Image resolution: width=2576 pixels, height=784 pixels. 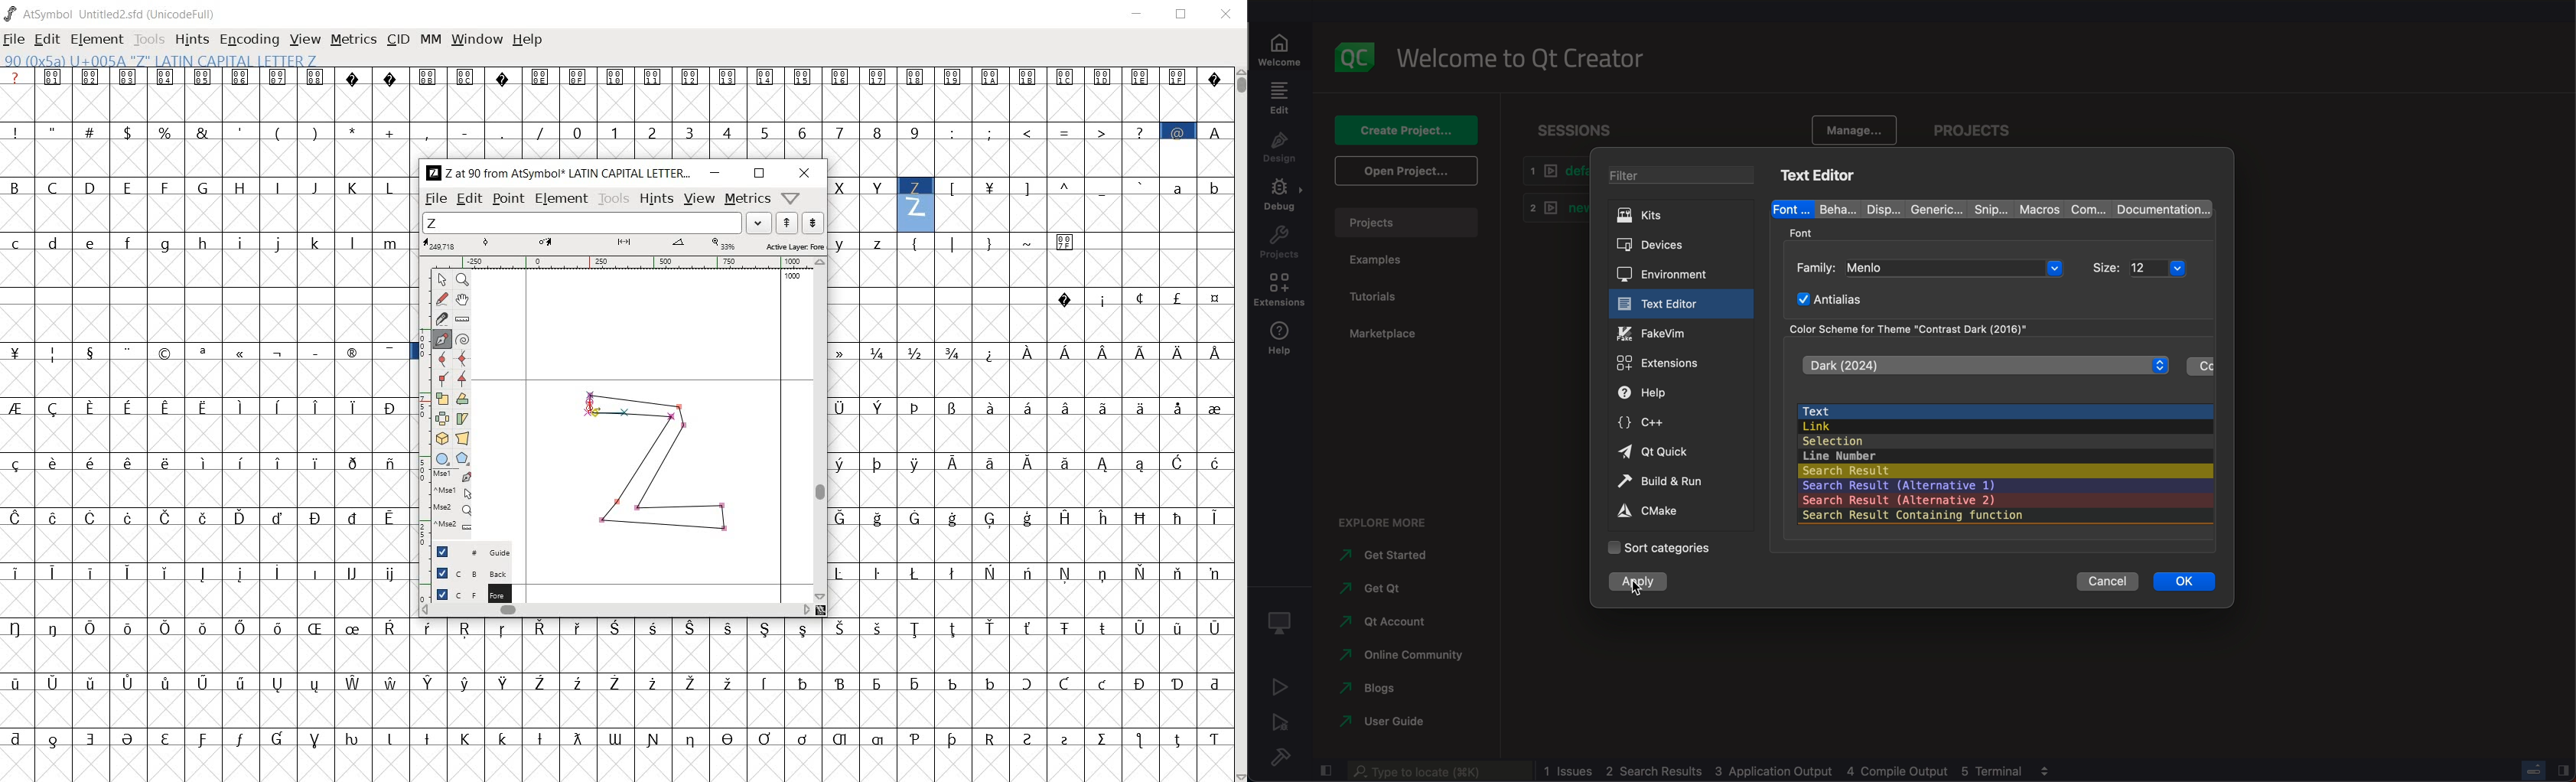 What do you see at coordinates (634, 262) in the screenshot?
I see `ruler` at bounding box center [634, 262].